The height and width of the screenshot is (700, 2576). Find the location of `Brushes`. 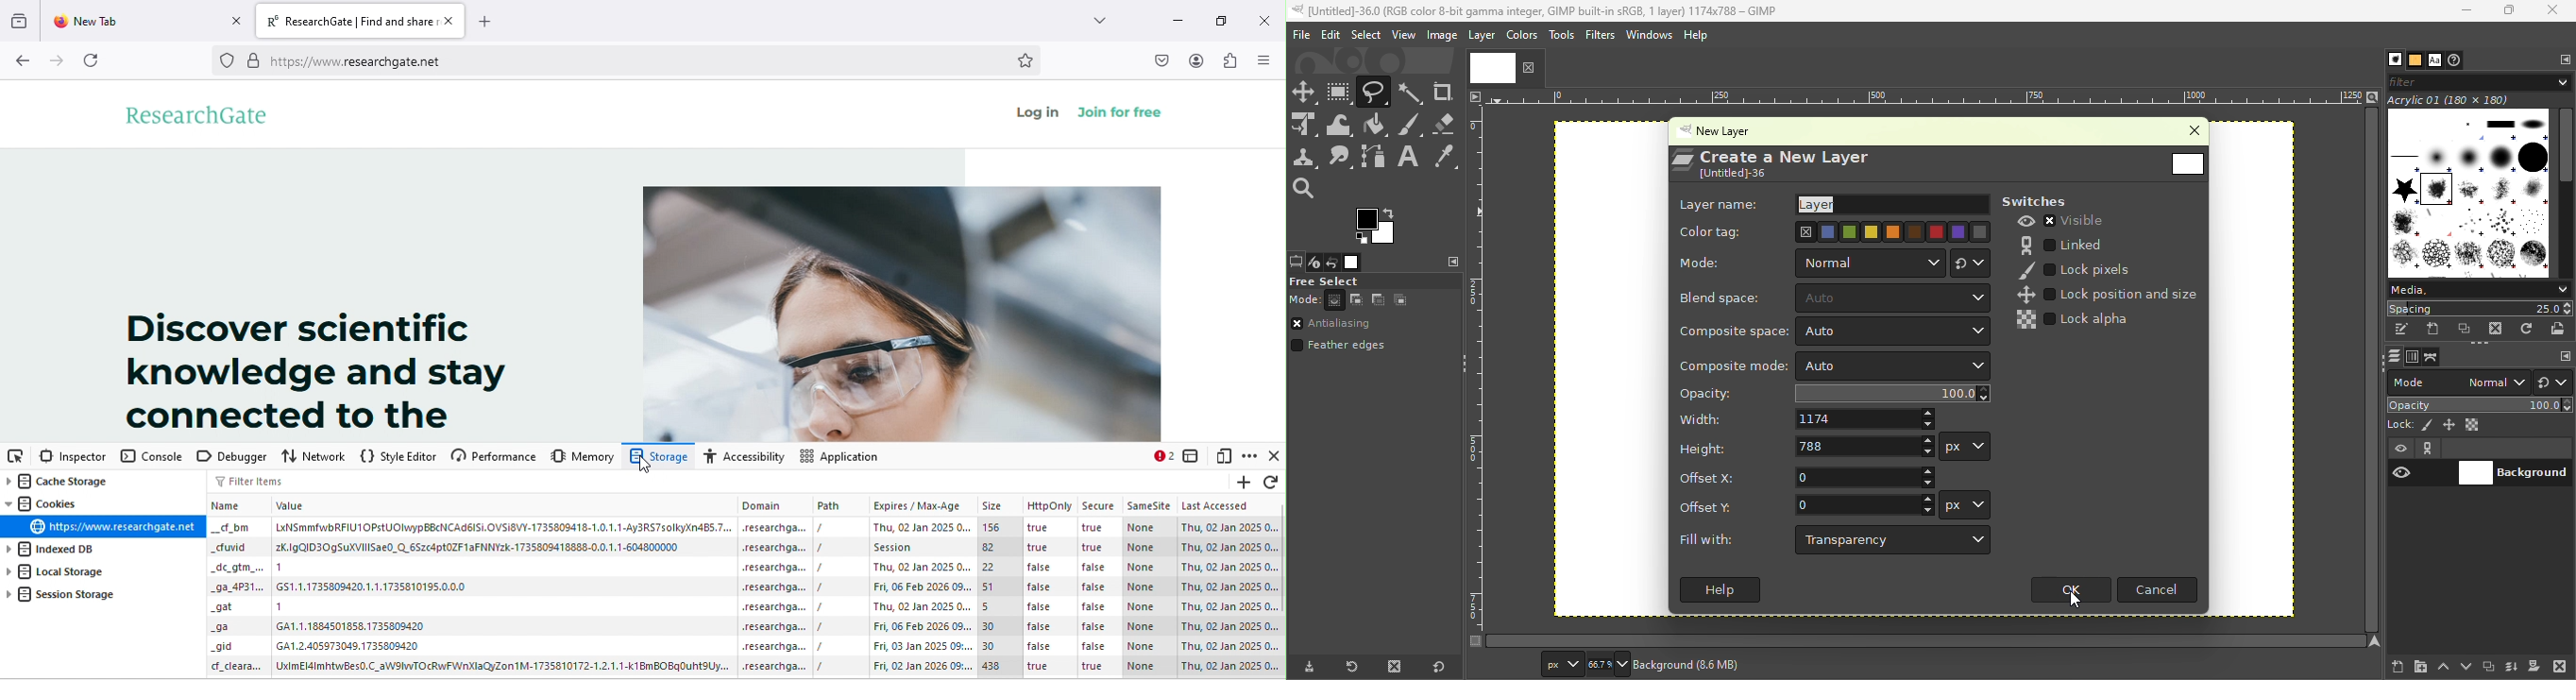

Brushes is located at coordinates (2390, 60).